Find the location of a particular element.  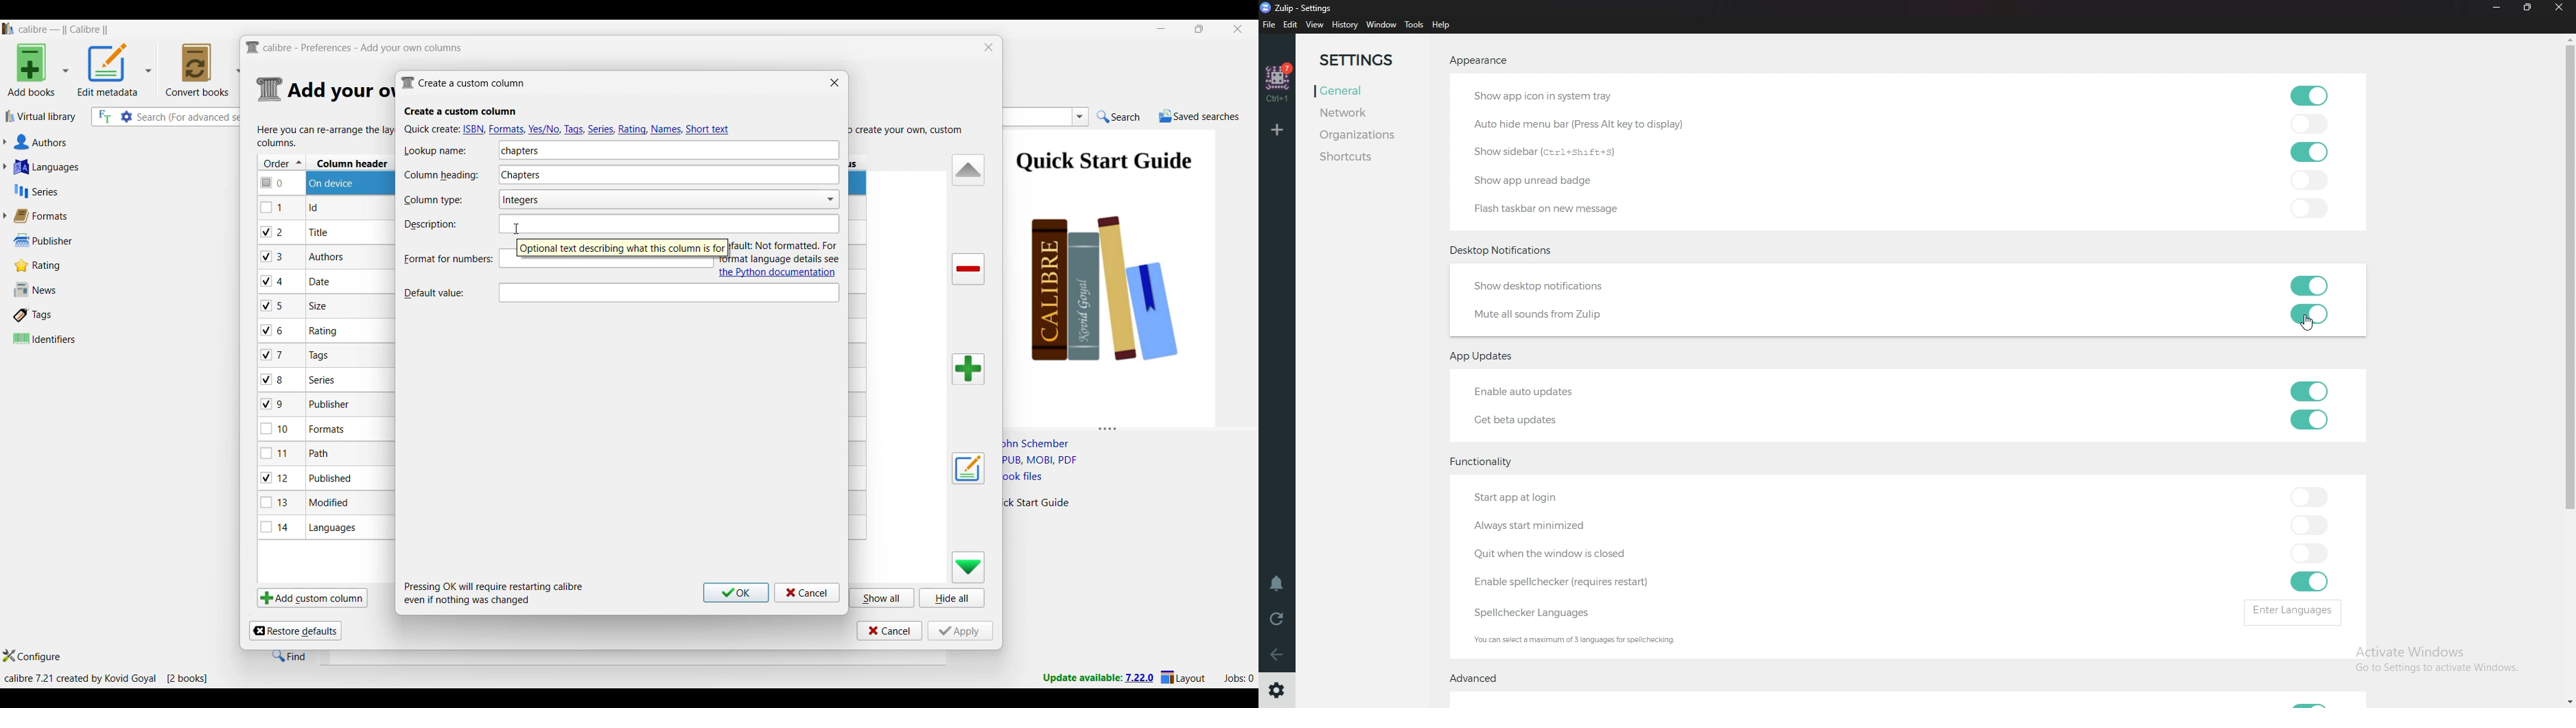

Quit when windows is closed is located at coordinates (1548, 554).